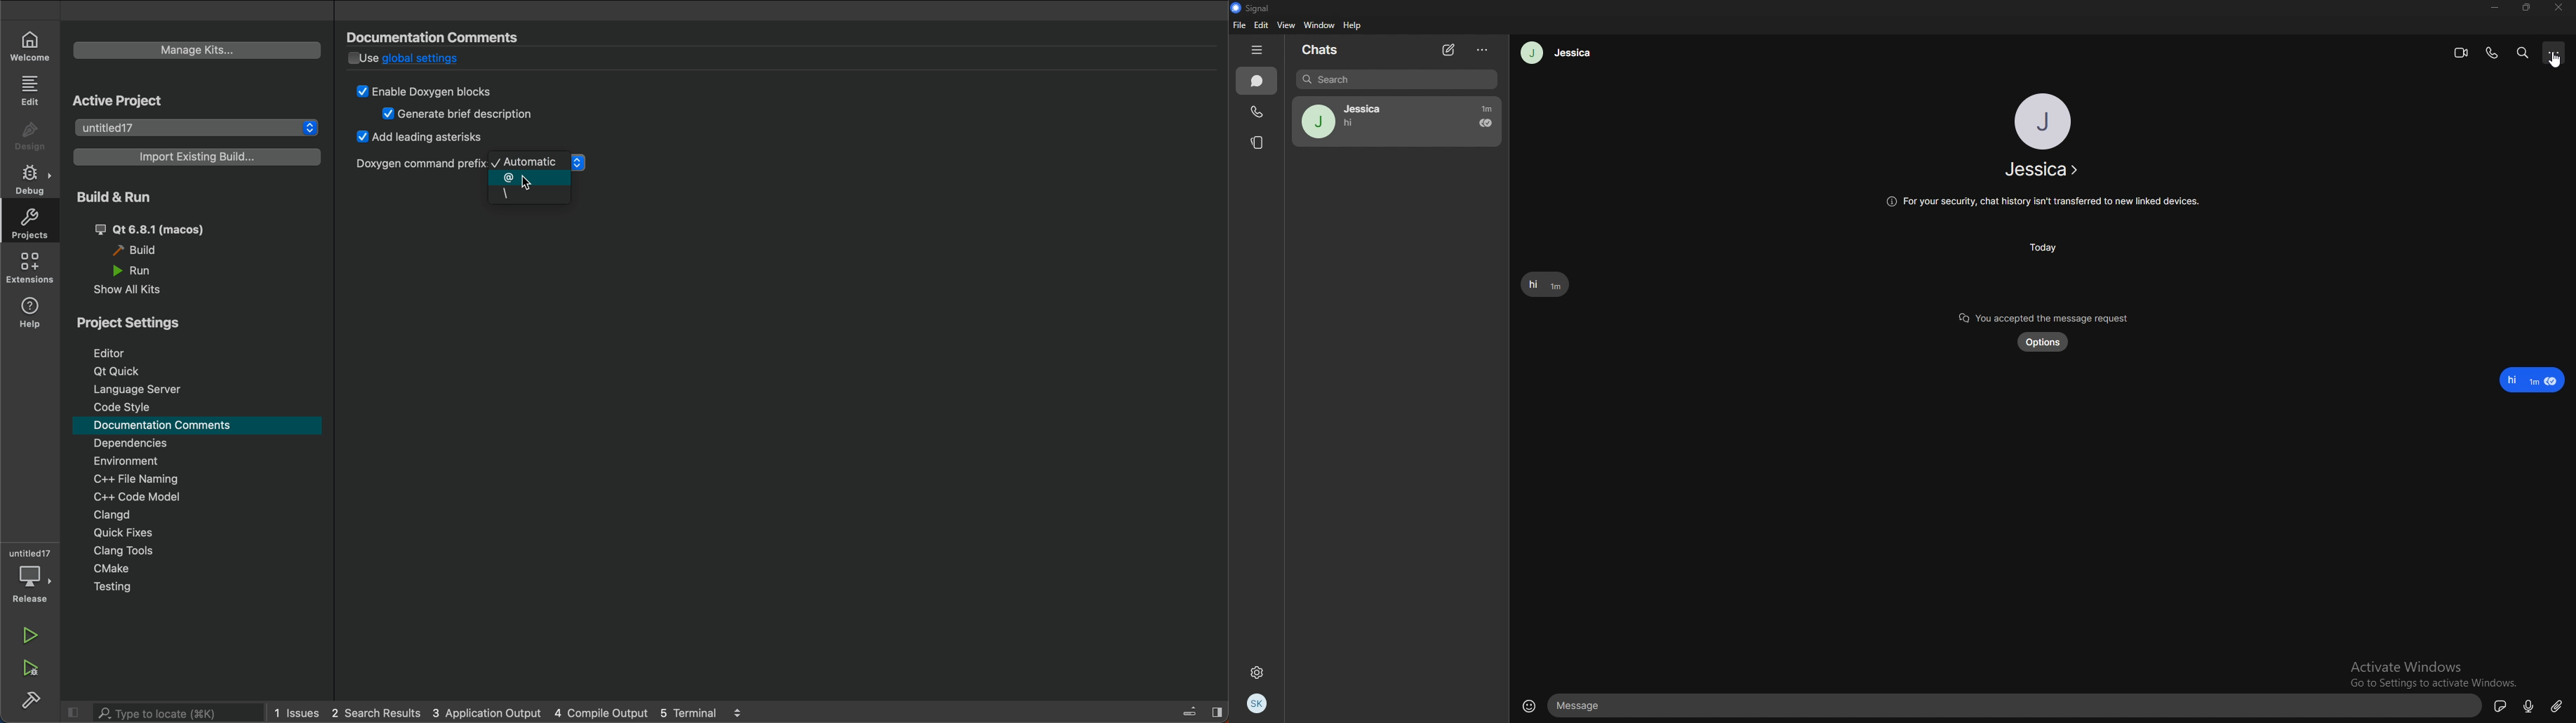 The image size is (2576, 728). I want to click on qt 6.8.1 (macos), so click(158, 228).